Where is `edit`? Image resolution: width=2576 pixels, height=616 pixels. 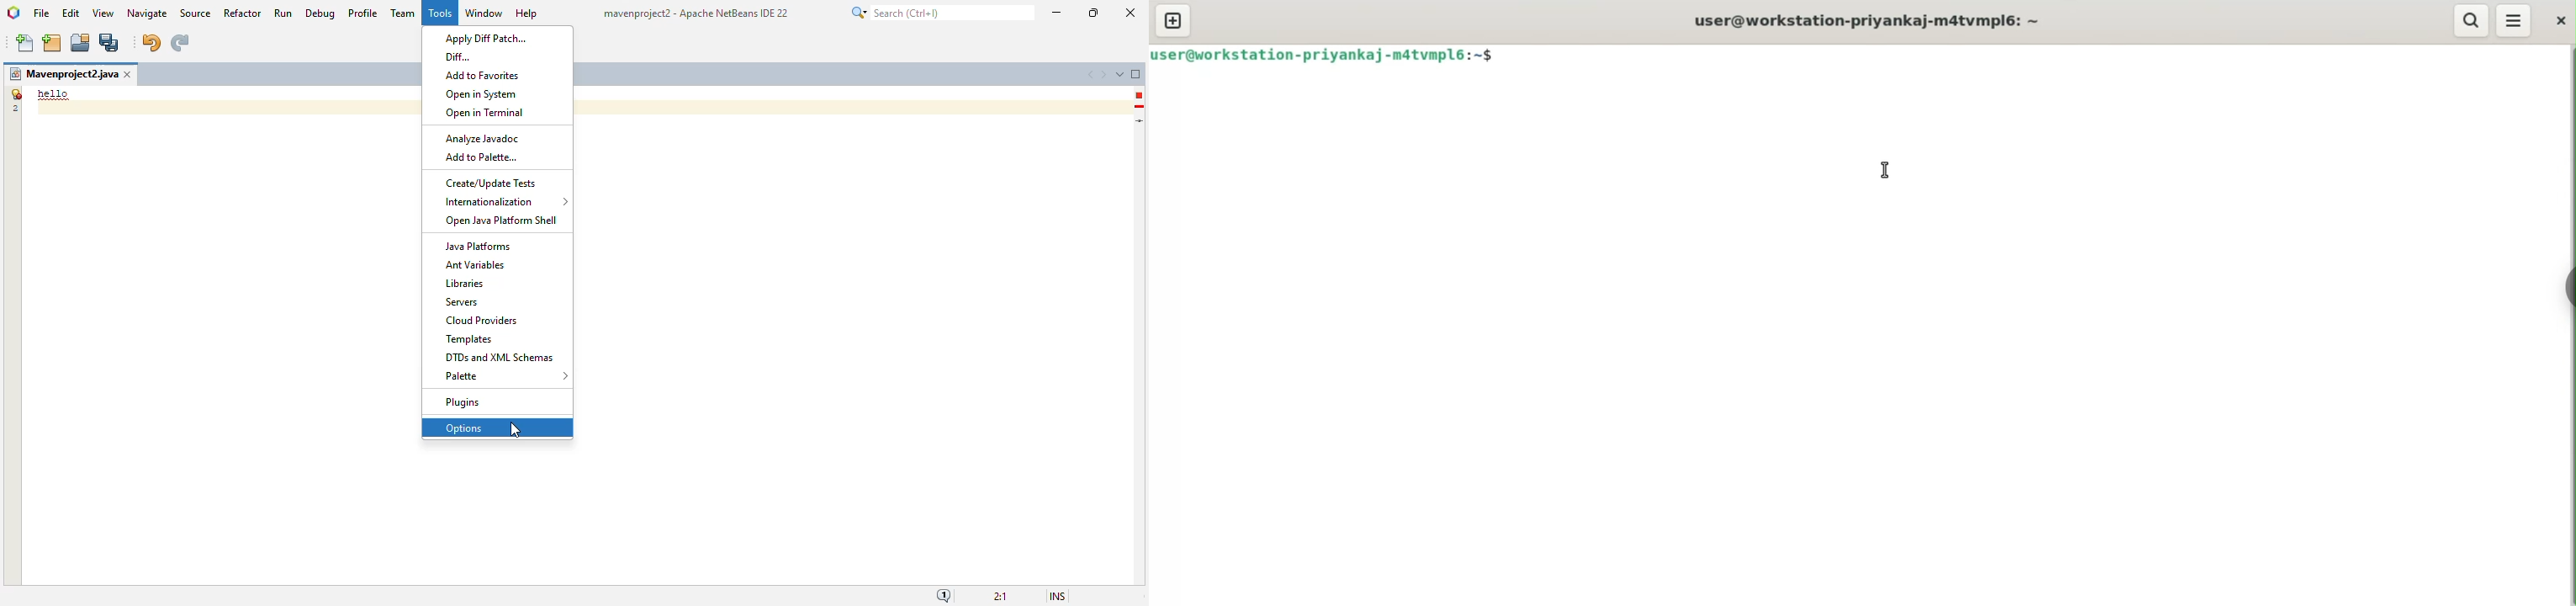 edit is located at coordinates (71, 13).